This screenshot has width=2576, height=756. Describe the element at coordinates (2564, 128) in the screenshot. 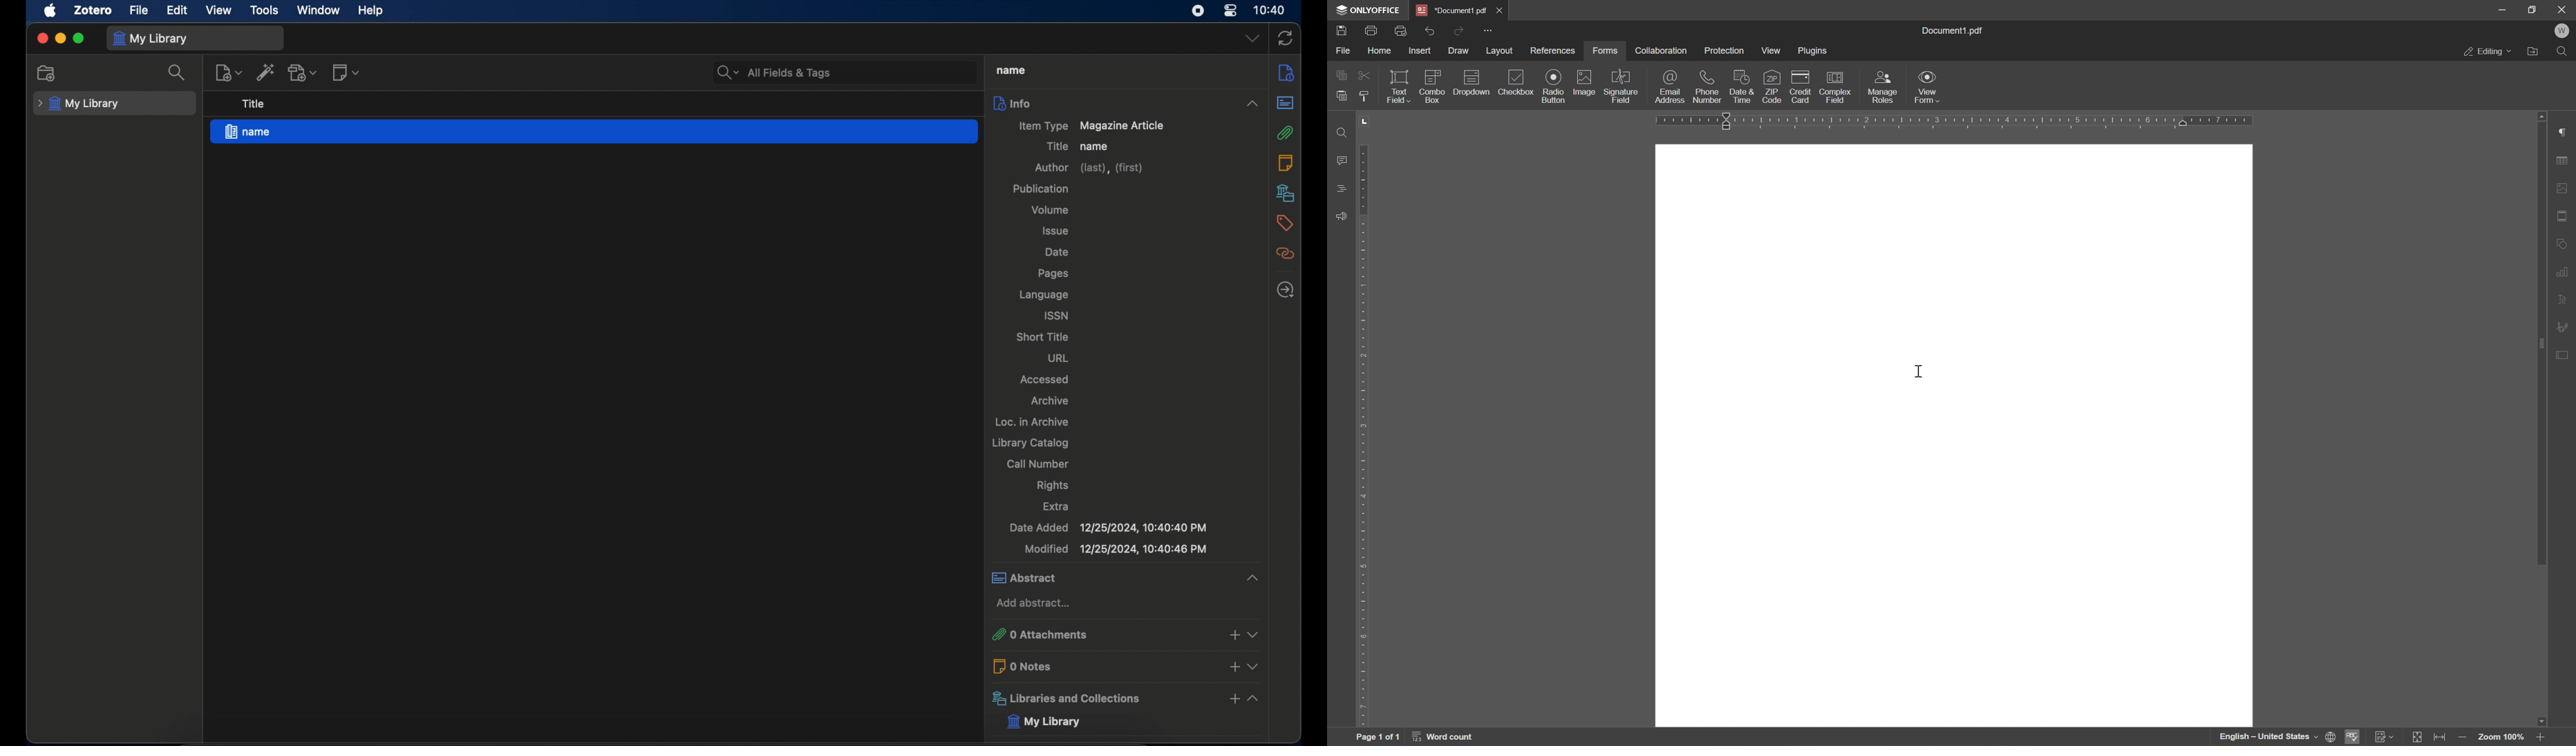

I see `paragraph settings` at that location.